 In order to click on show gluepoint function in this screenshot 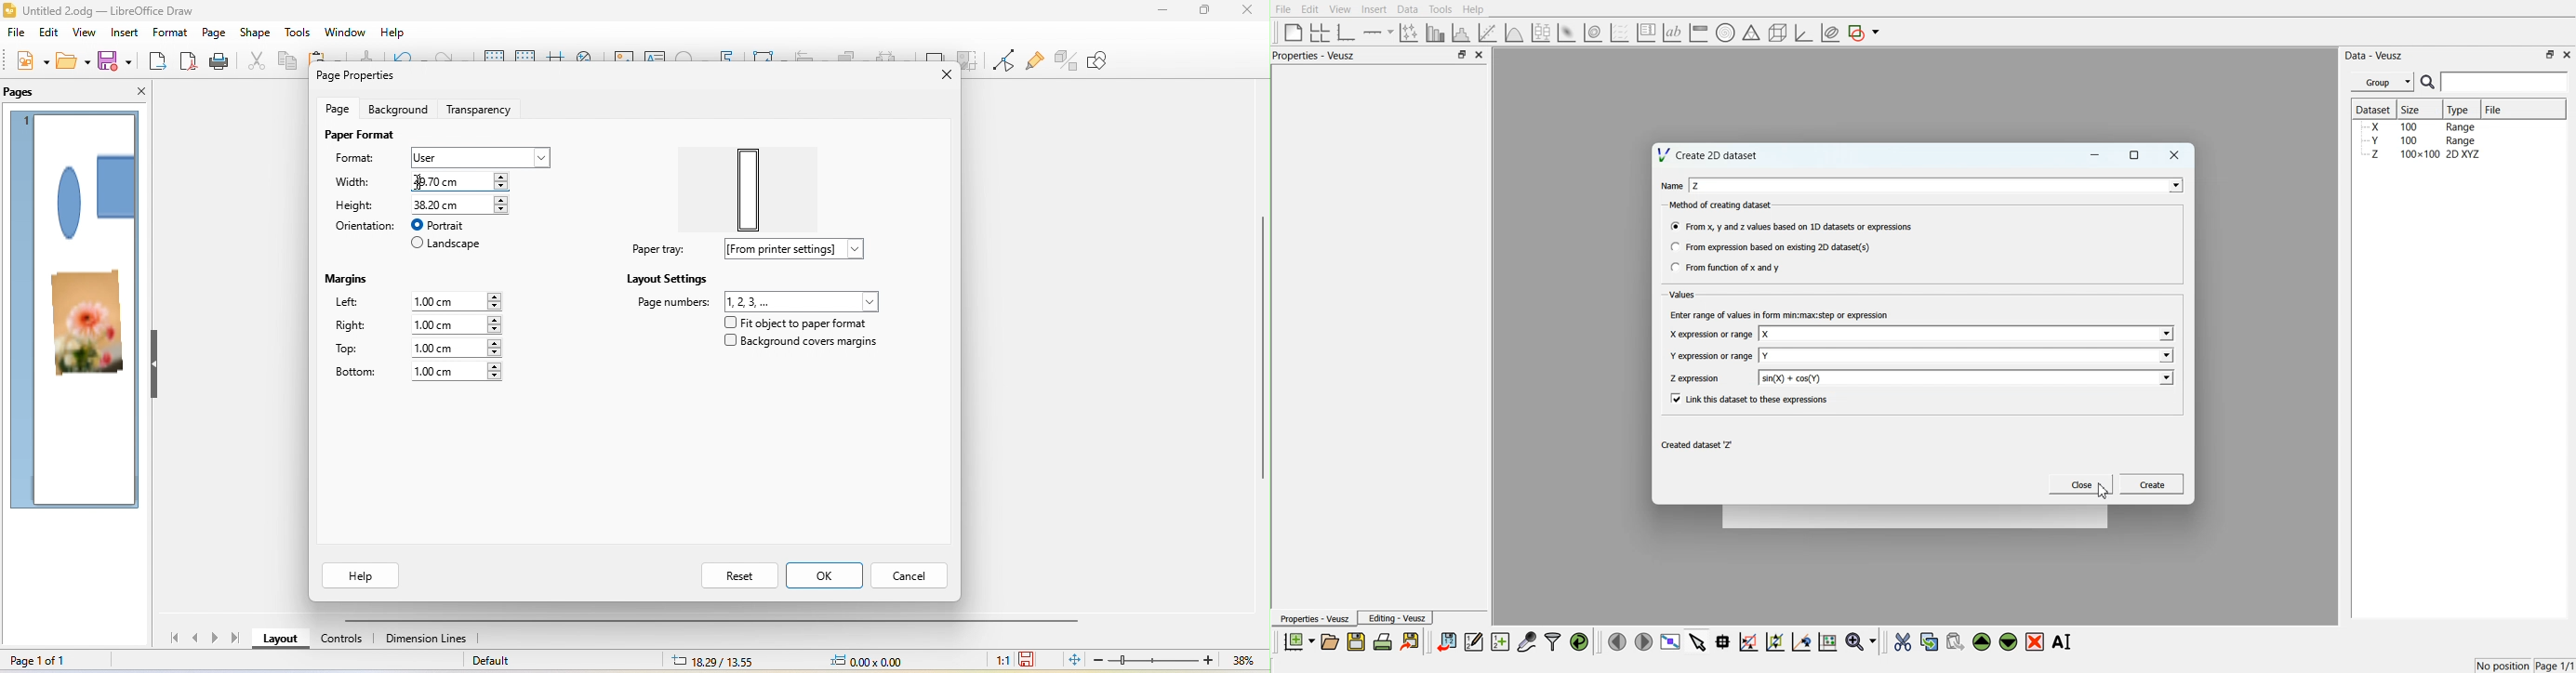, I will do `click(1036, 59)`.